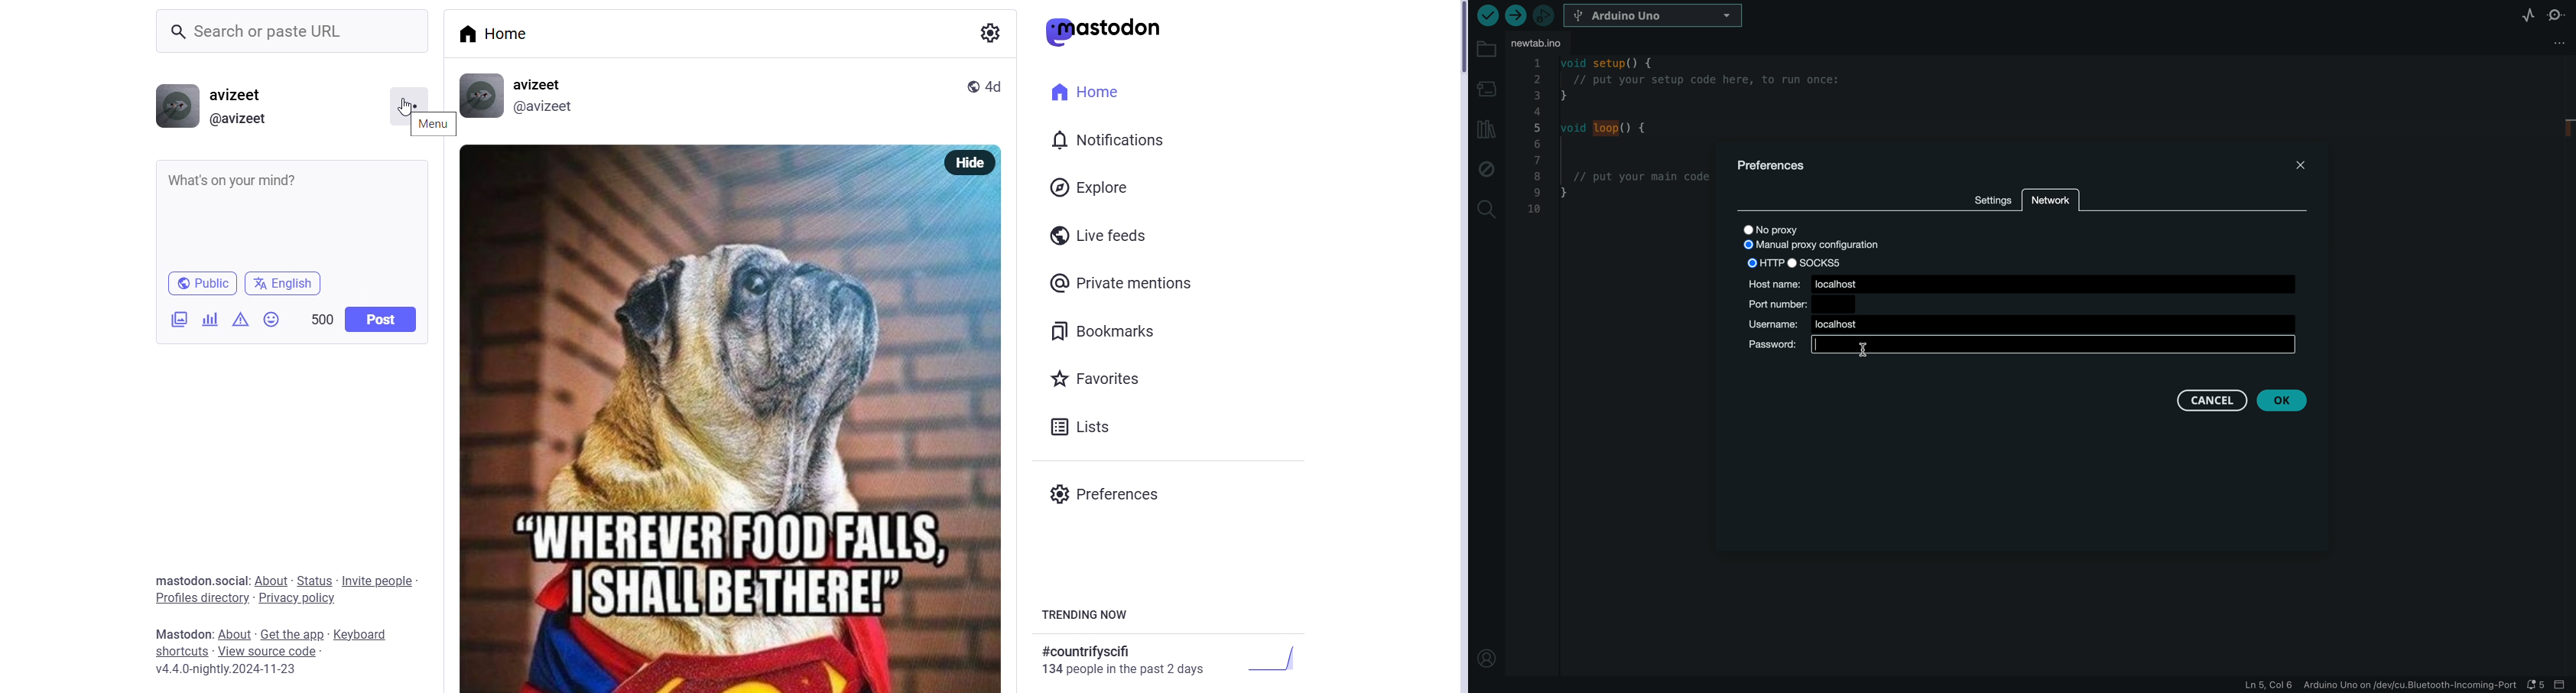  I want to click on poll, so click(210, 318).